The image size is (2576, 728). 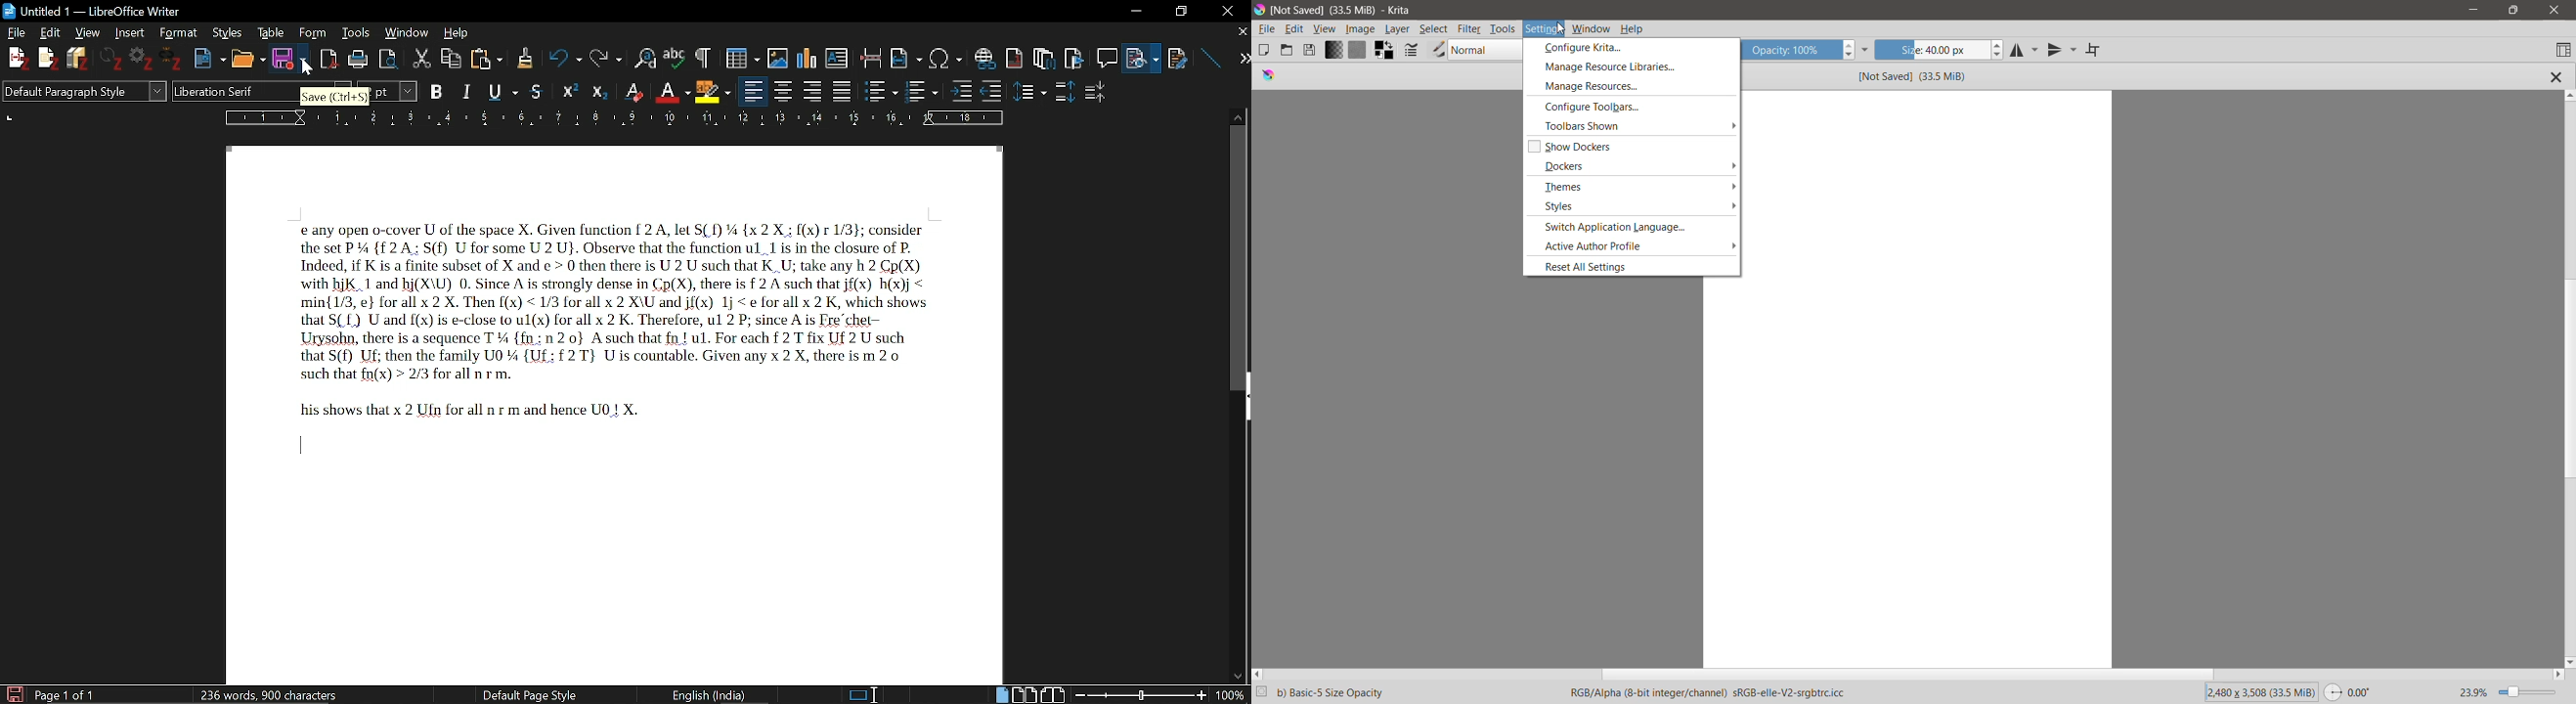 I want to click on Book view, so click(x=1053, y=693).